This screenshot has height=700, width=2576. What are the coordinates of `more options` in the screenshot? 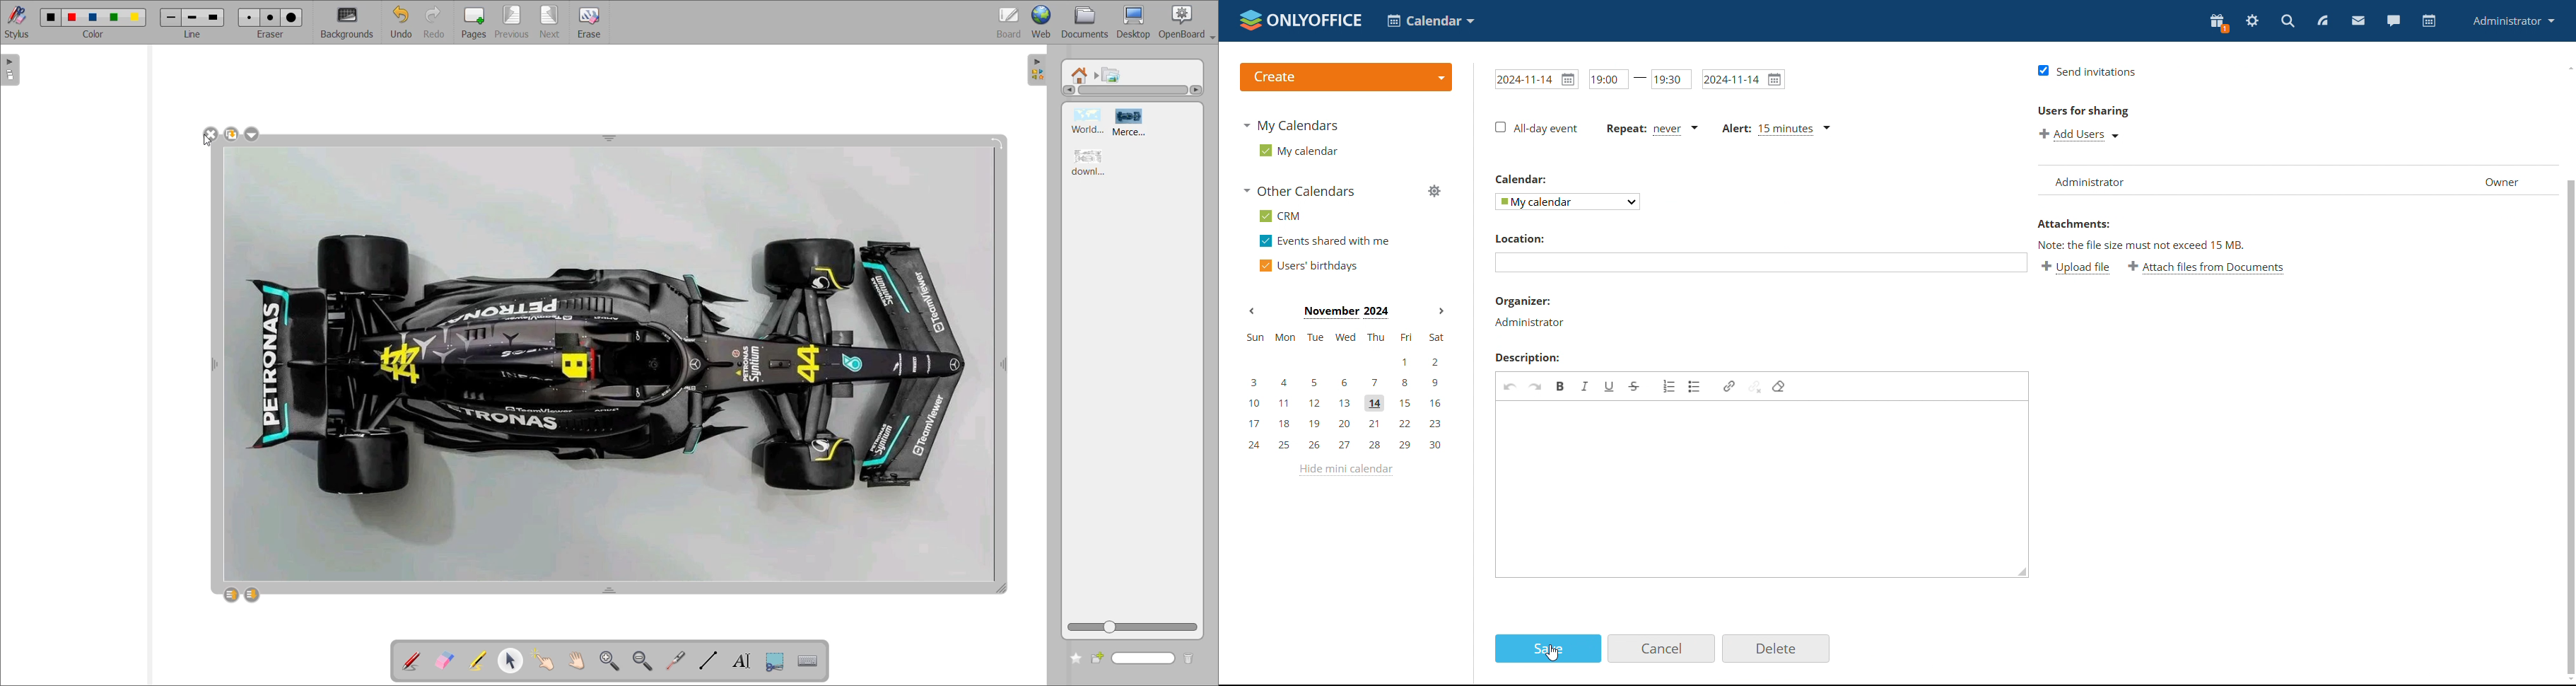 It's located at (253, 134).